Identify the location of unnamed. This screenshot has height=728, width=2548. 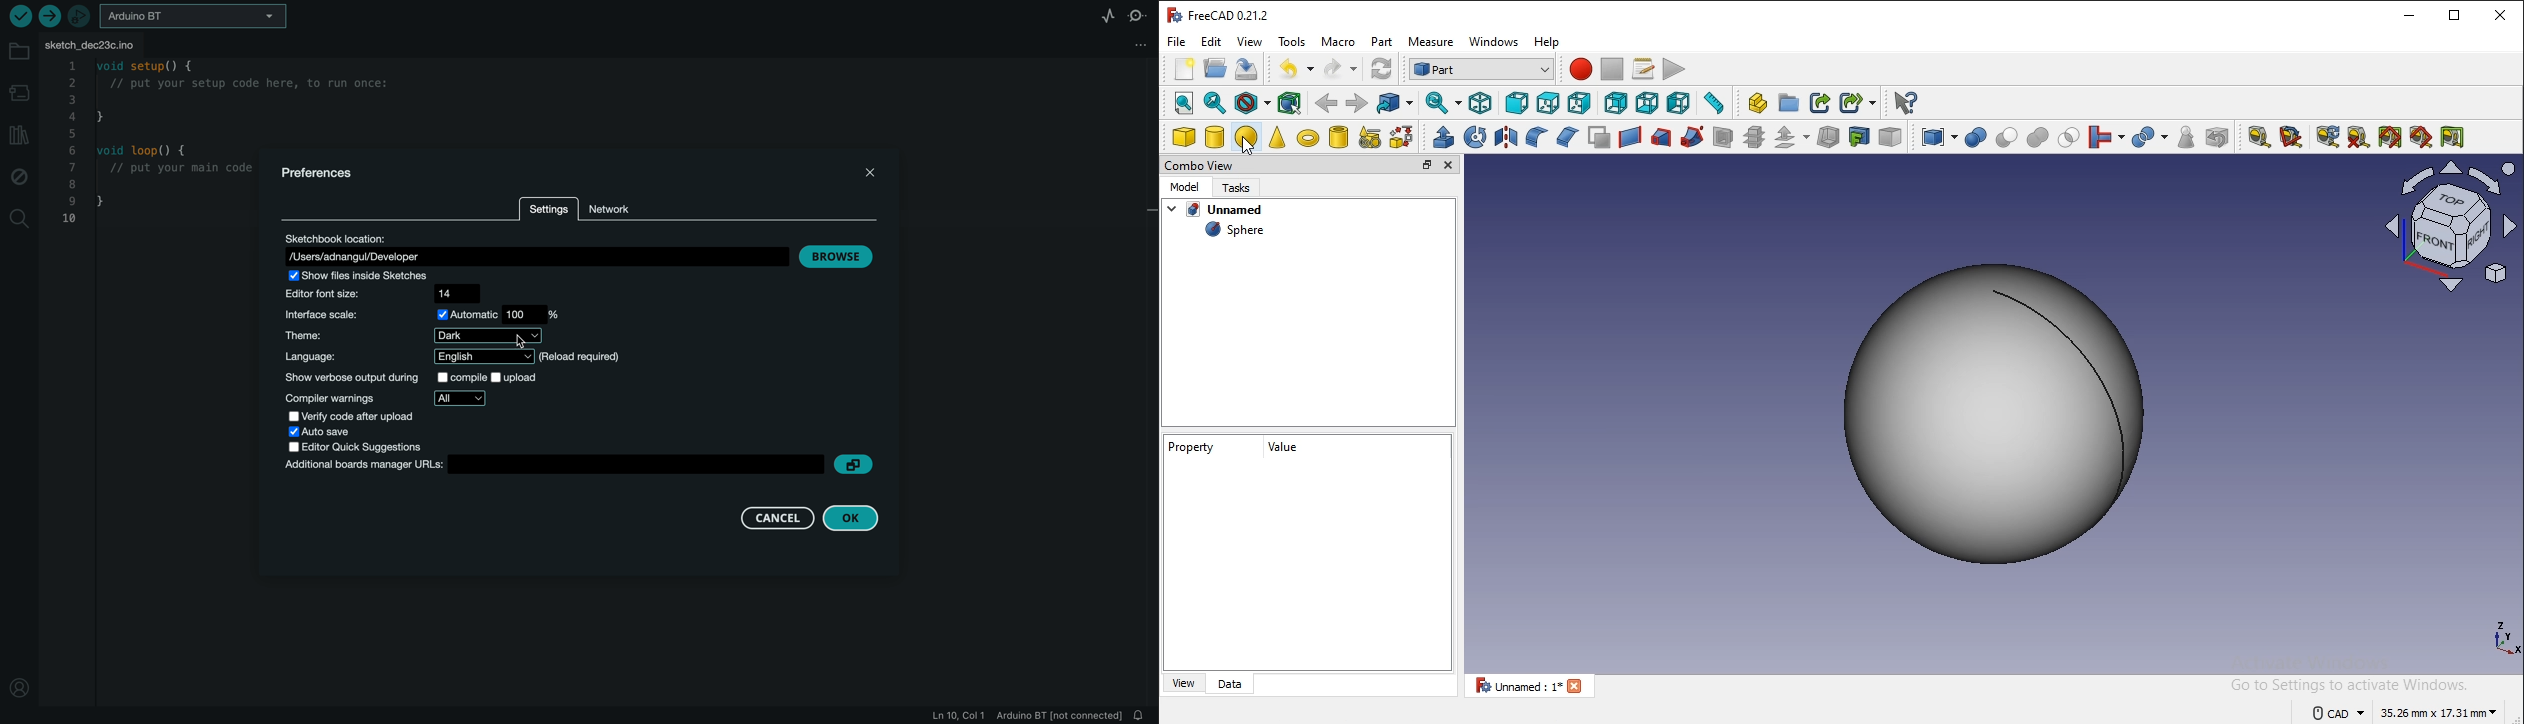
(1530, 686).